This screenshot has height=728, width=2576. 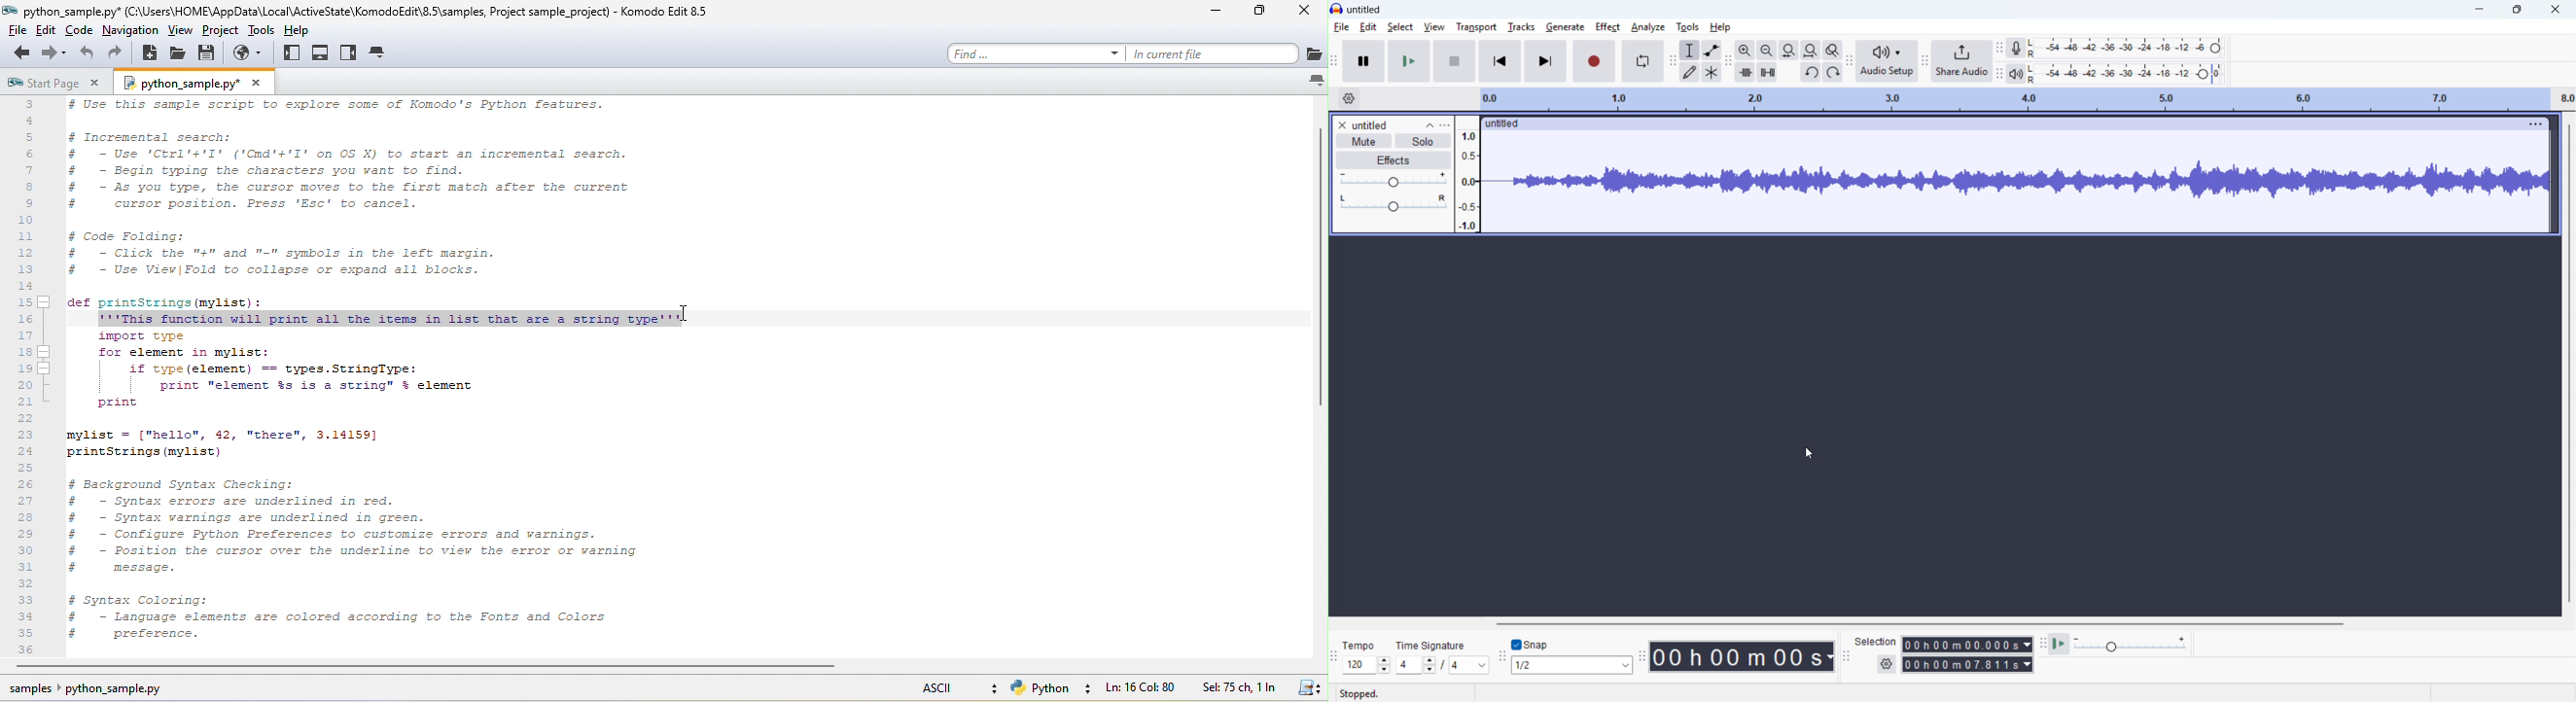 I want to click on envelope tool, so click(x=1711, y=50).